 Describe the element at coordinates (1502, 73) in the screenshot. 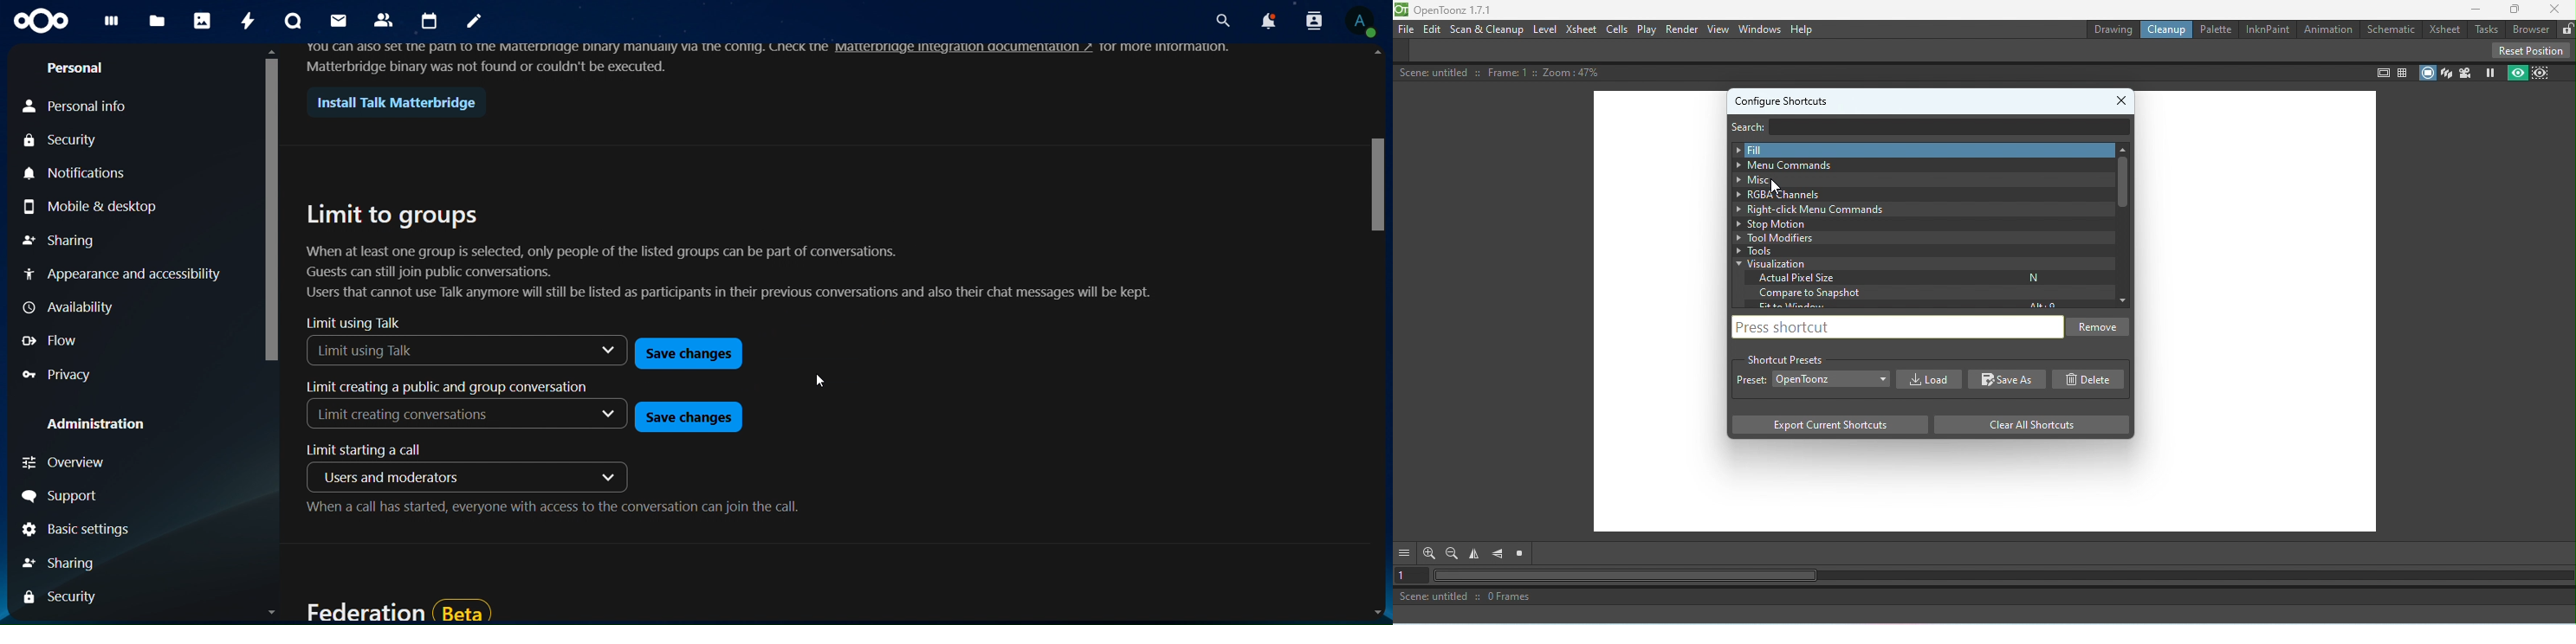

I see `Scene: untitled :: Frame: 1 :: Zoom :47%` at that location.